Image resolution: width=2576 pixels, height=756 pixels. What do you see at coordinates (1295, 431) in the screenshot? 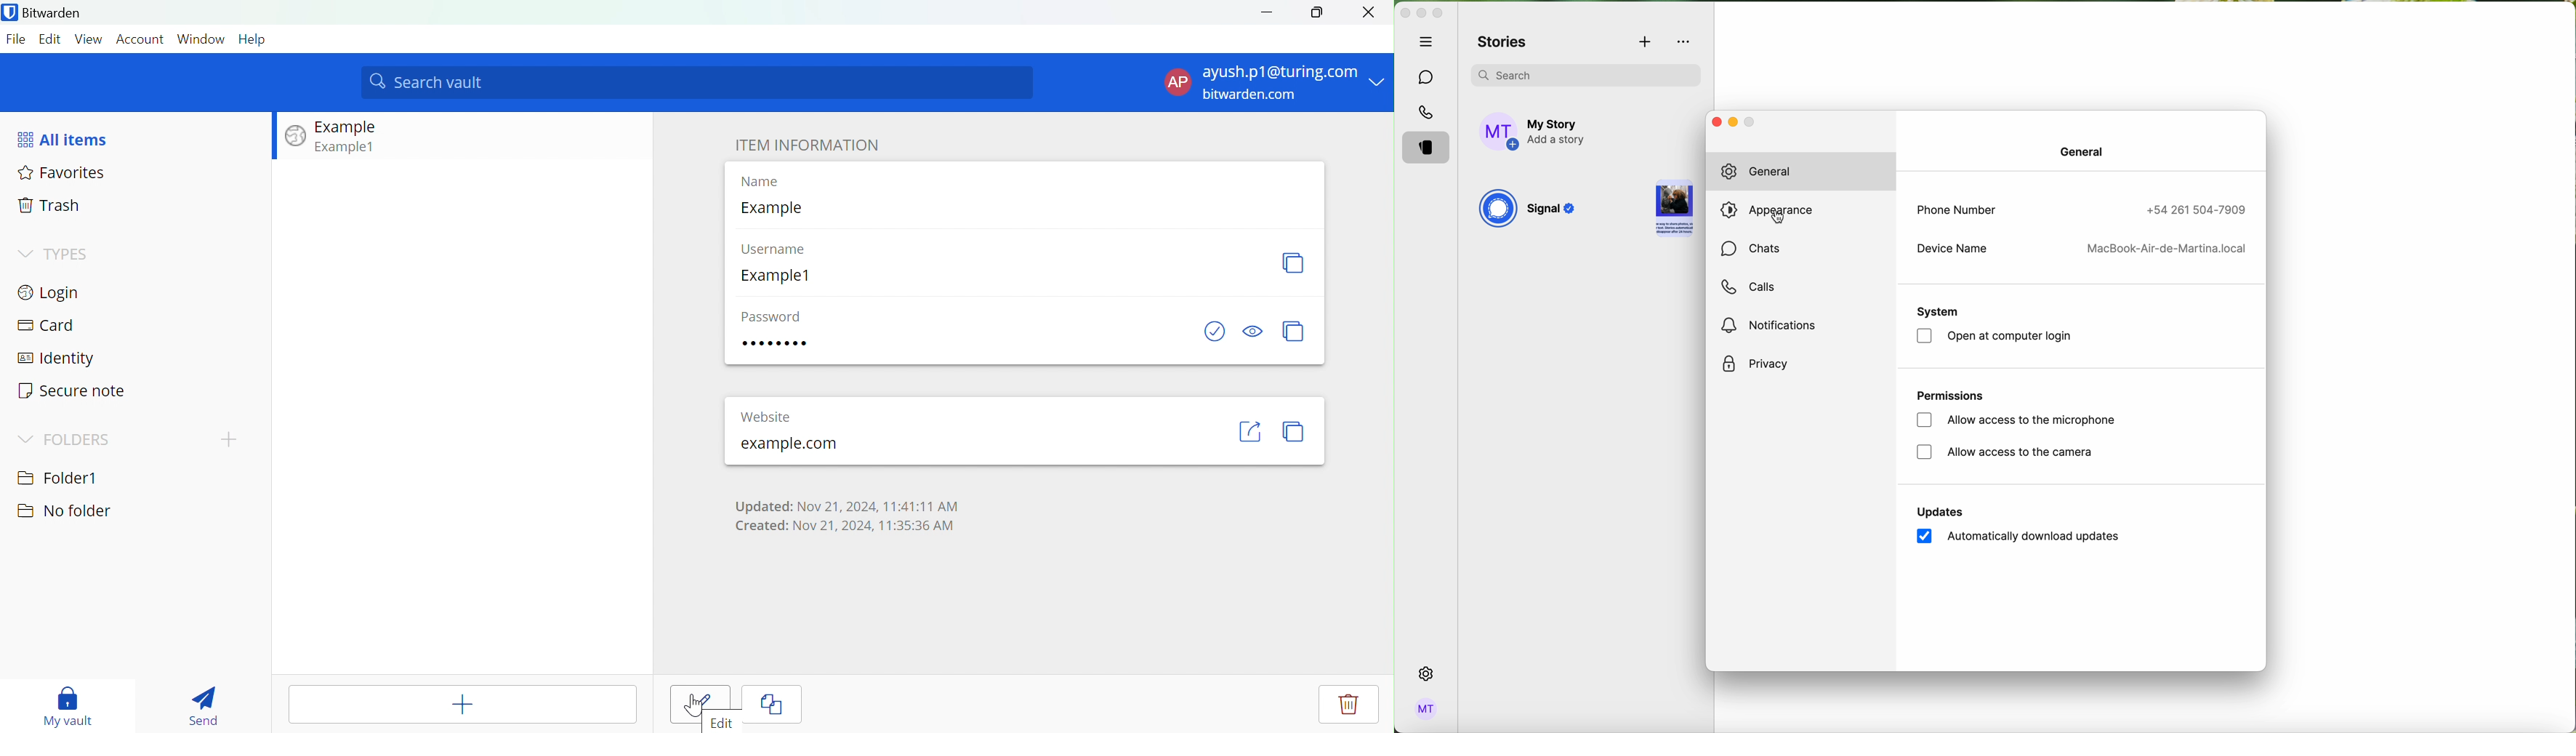
I see `Copy URL` at bounding box center [1295, 431].